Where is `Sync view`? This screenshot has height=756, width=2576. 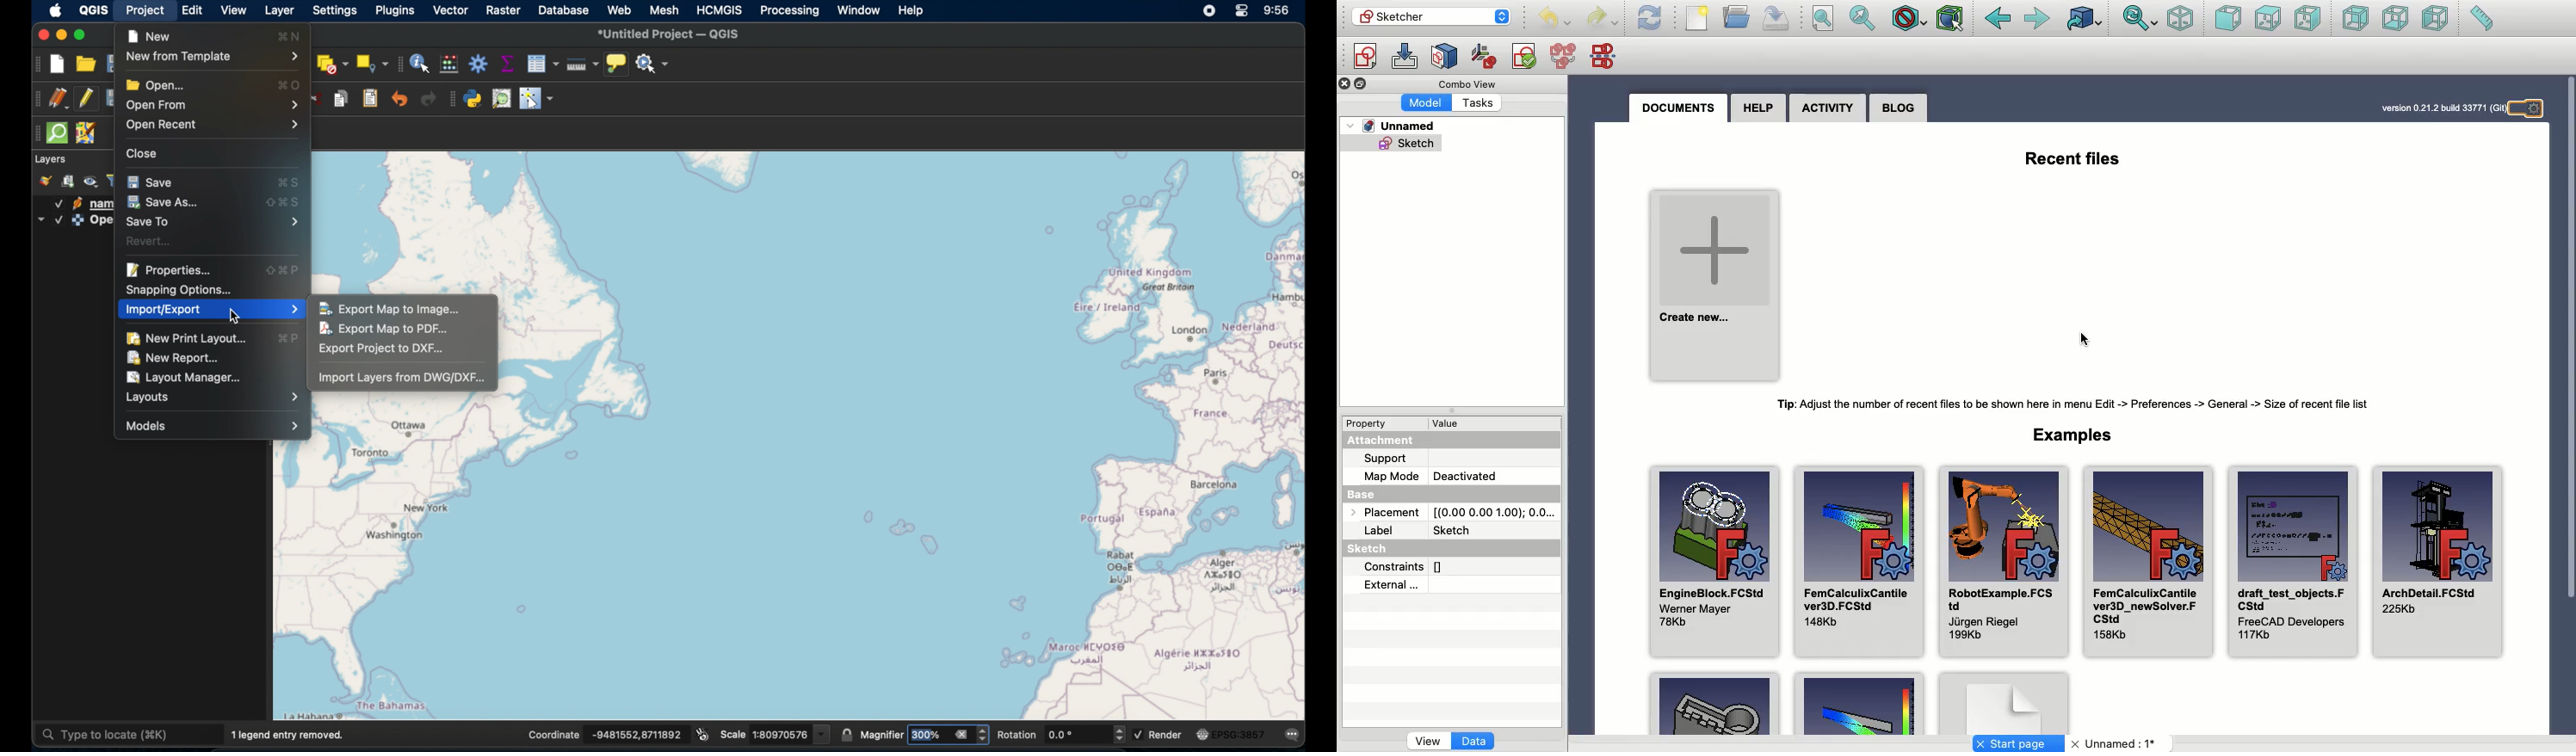 Sync view is located at coordinates (2139, 19).